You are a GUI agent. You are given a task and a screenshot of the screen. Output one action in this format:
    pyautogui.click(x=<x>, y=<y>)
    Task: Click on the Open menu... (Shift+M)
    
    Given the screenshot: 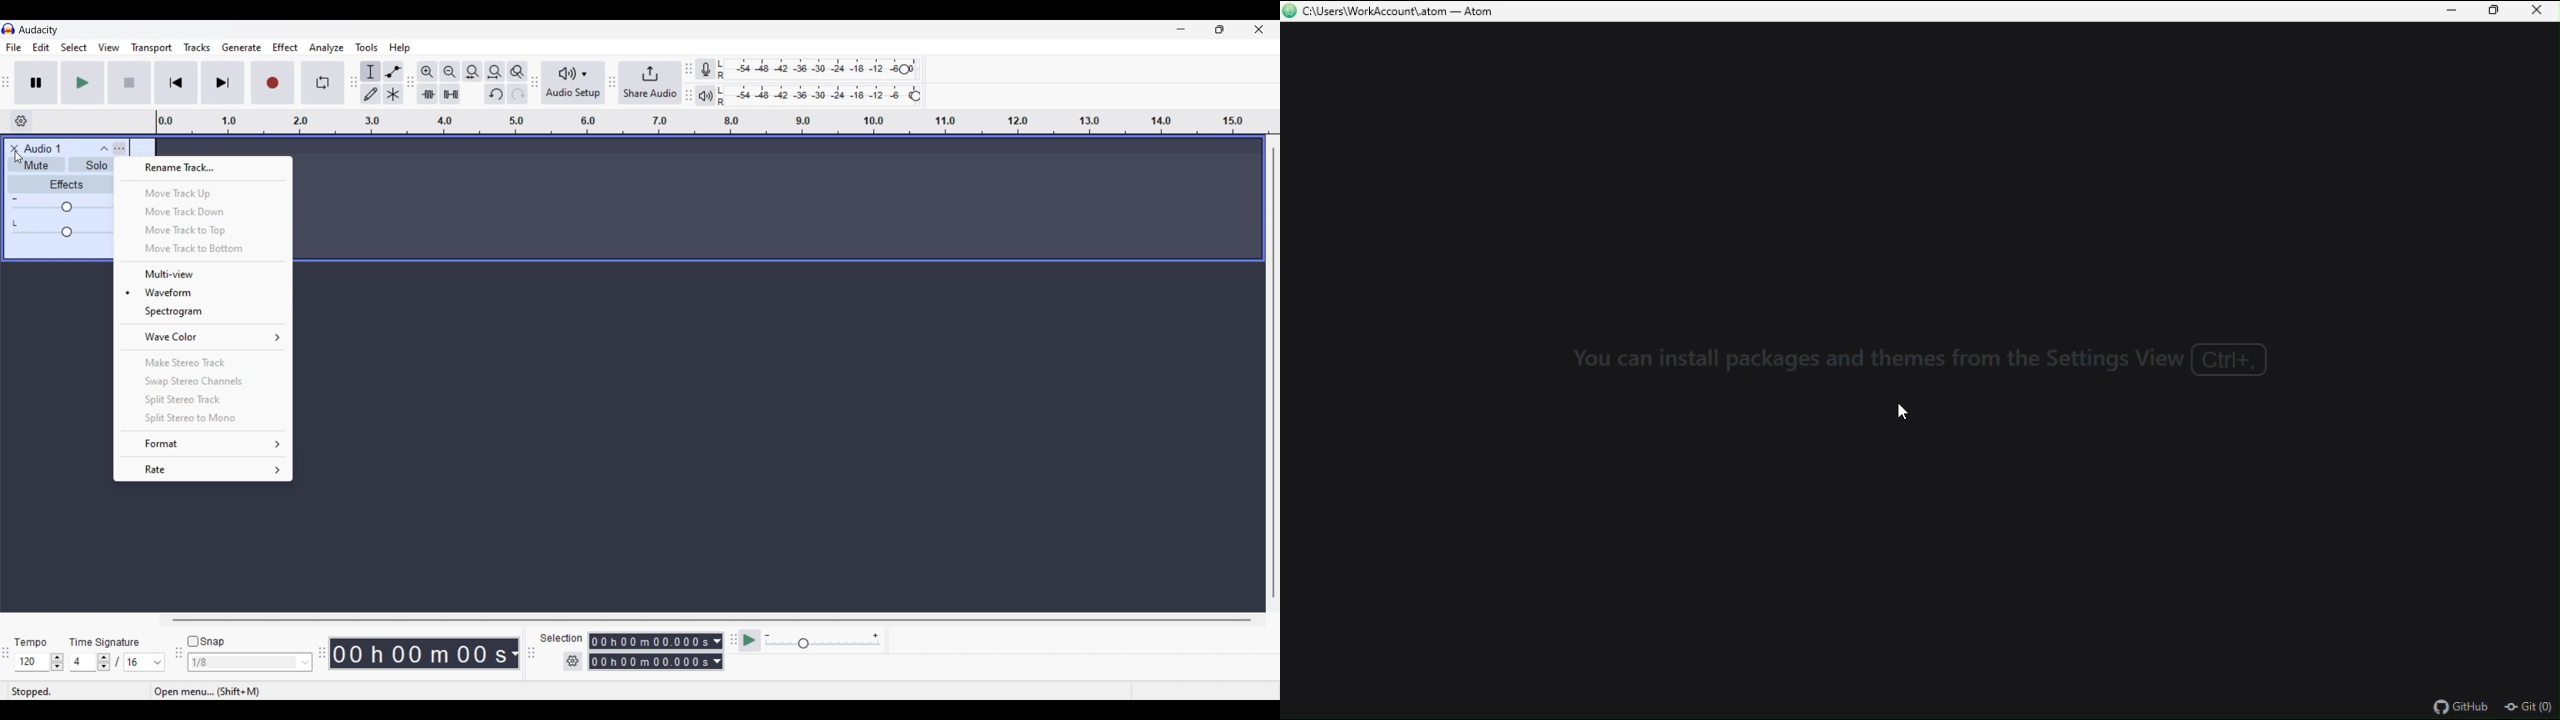 What is the action you would take?
    pyautogui.click(x=214, y=693)
    